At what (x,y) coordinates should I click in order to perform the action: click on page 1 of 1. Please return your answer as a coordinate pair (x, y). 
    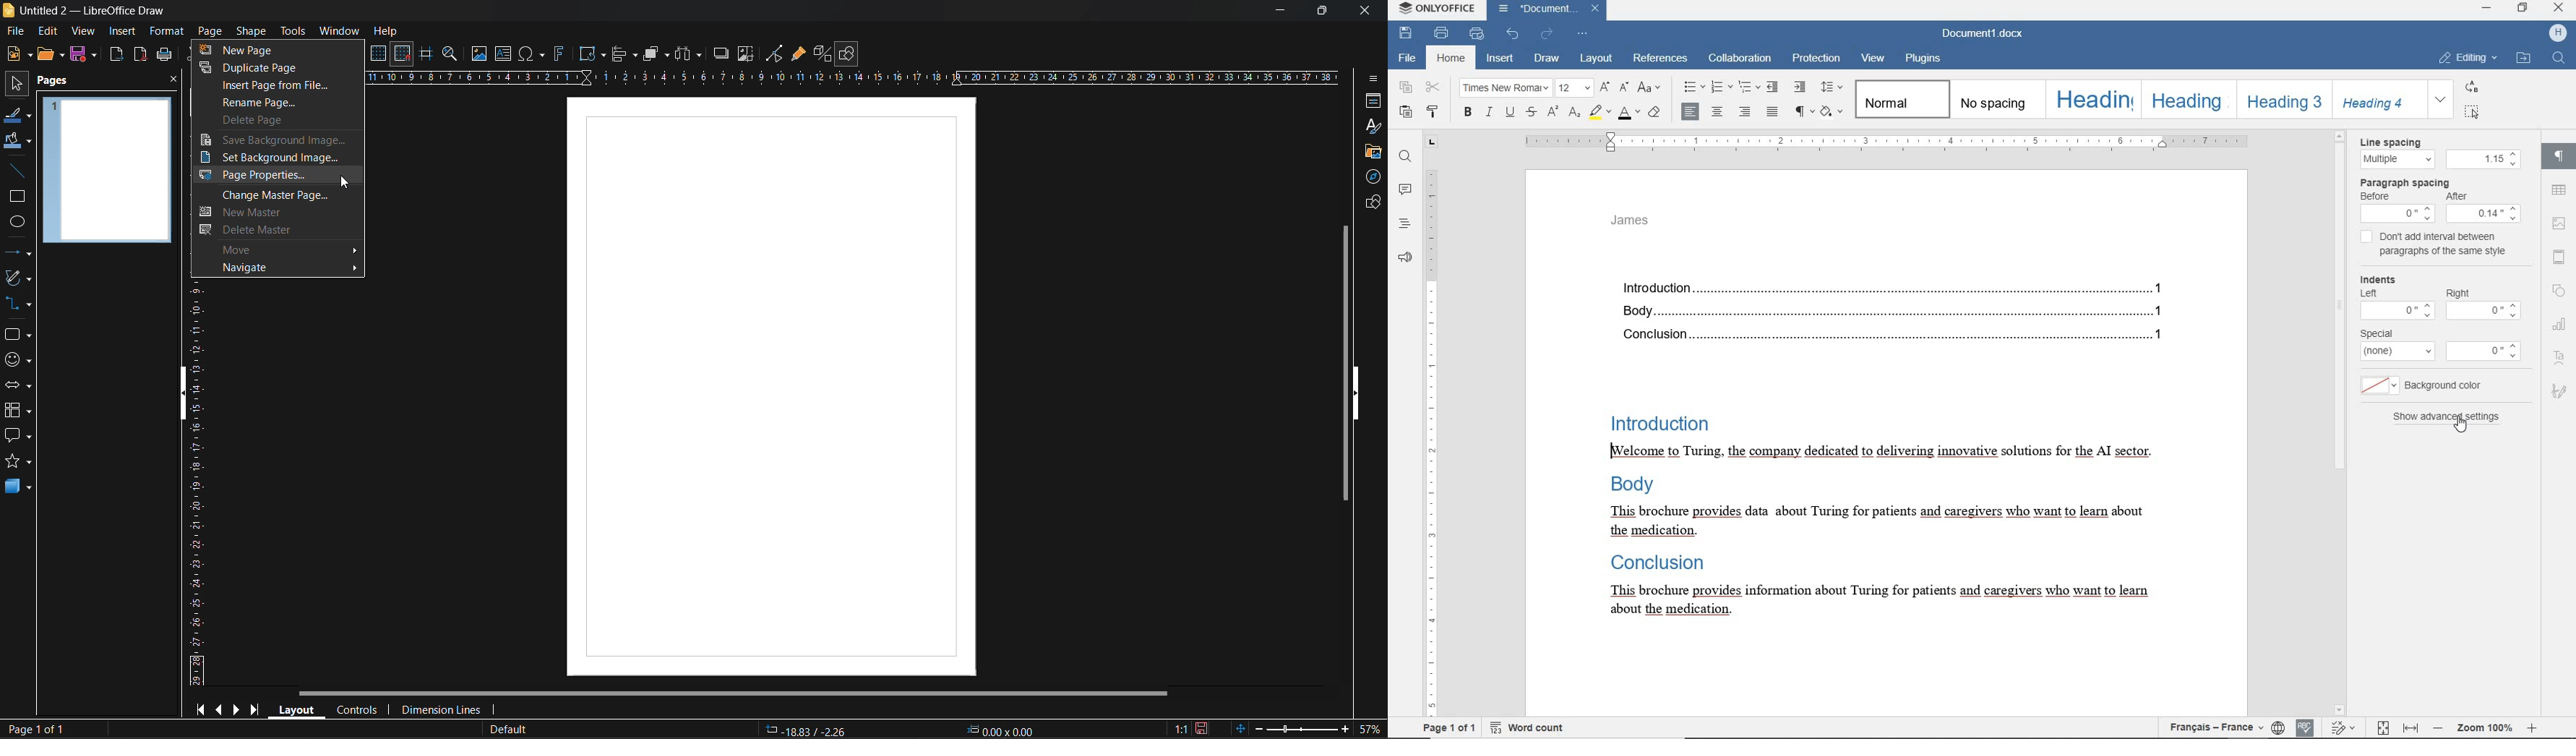
    Looking at the image, I should click on (35, 727).